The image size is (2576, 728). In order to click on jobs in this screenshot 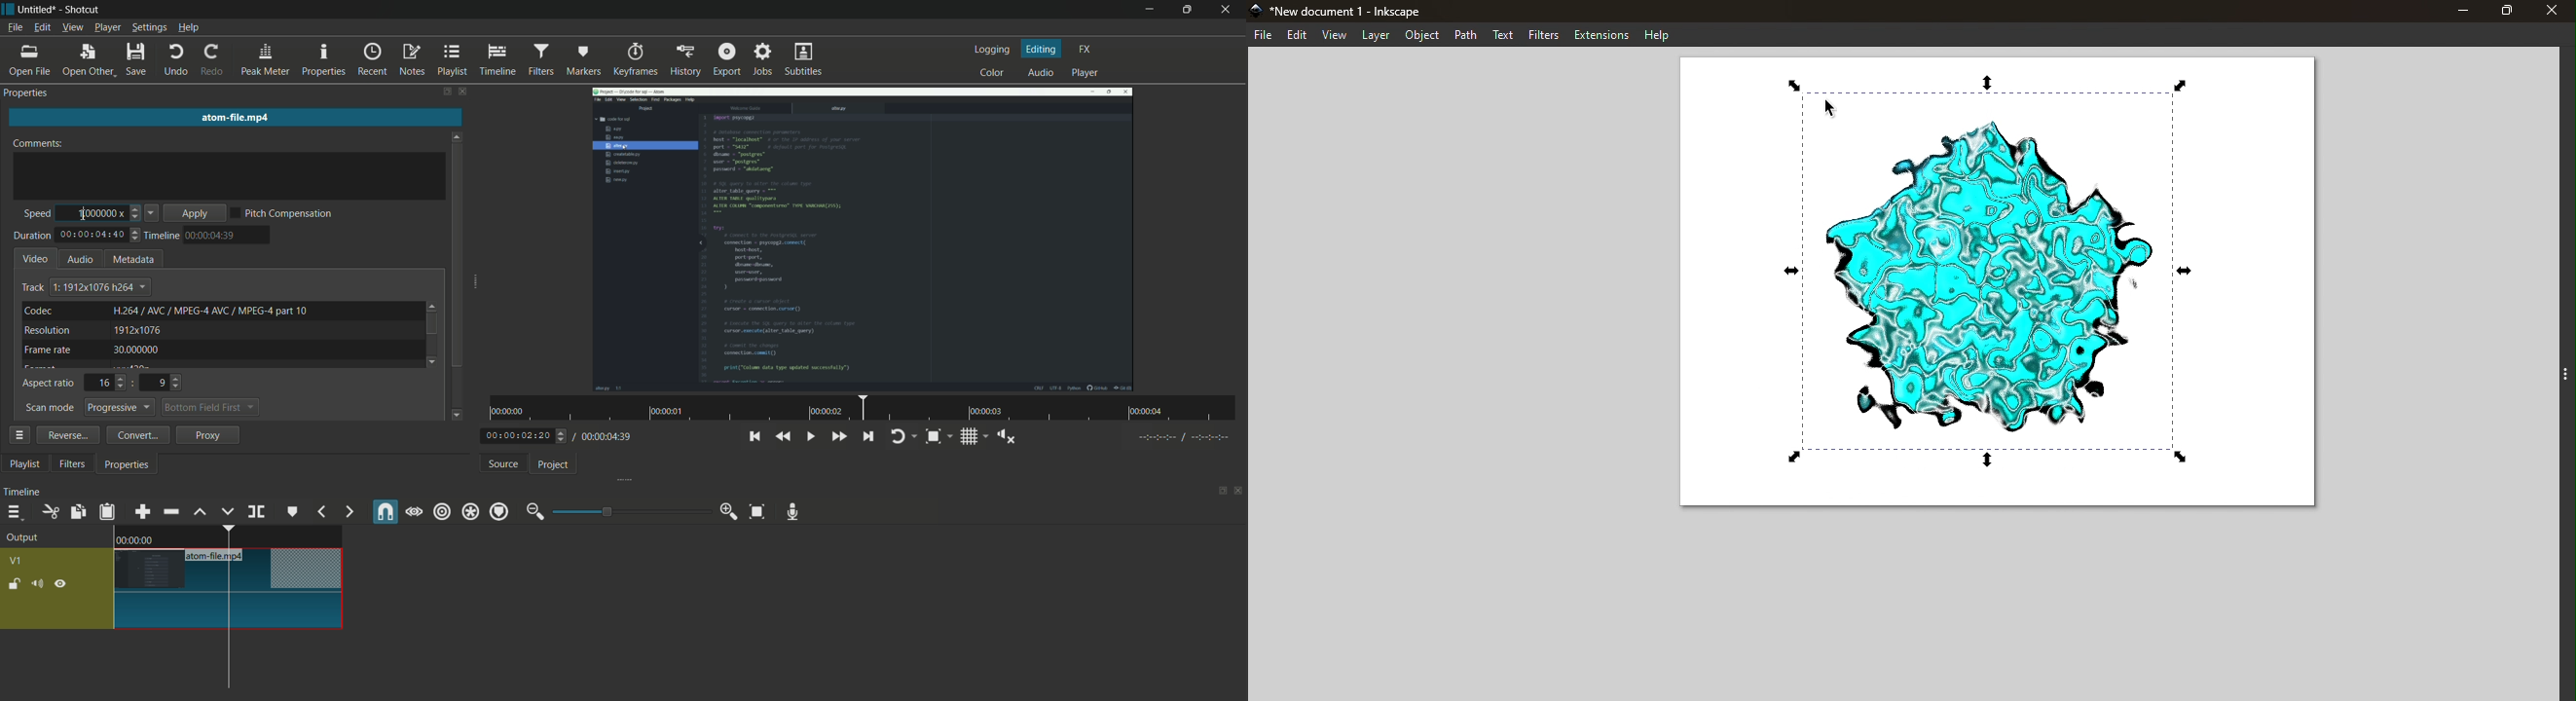, I will do `click(763, 59)`.